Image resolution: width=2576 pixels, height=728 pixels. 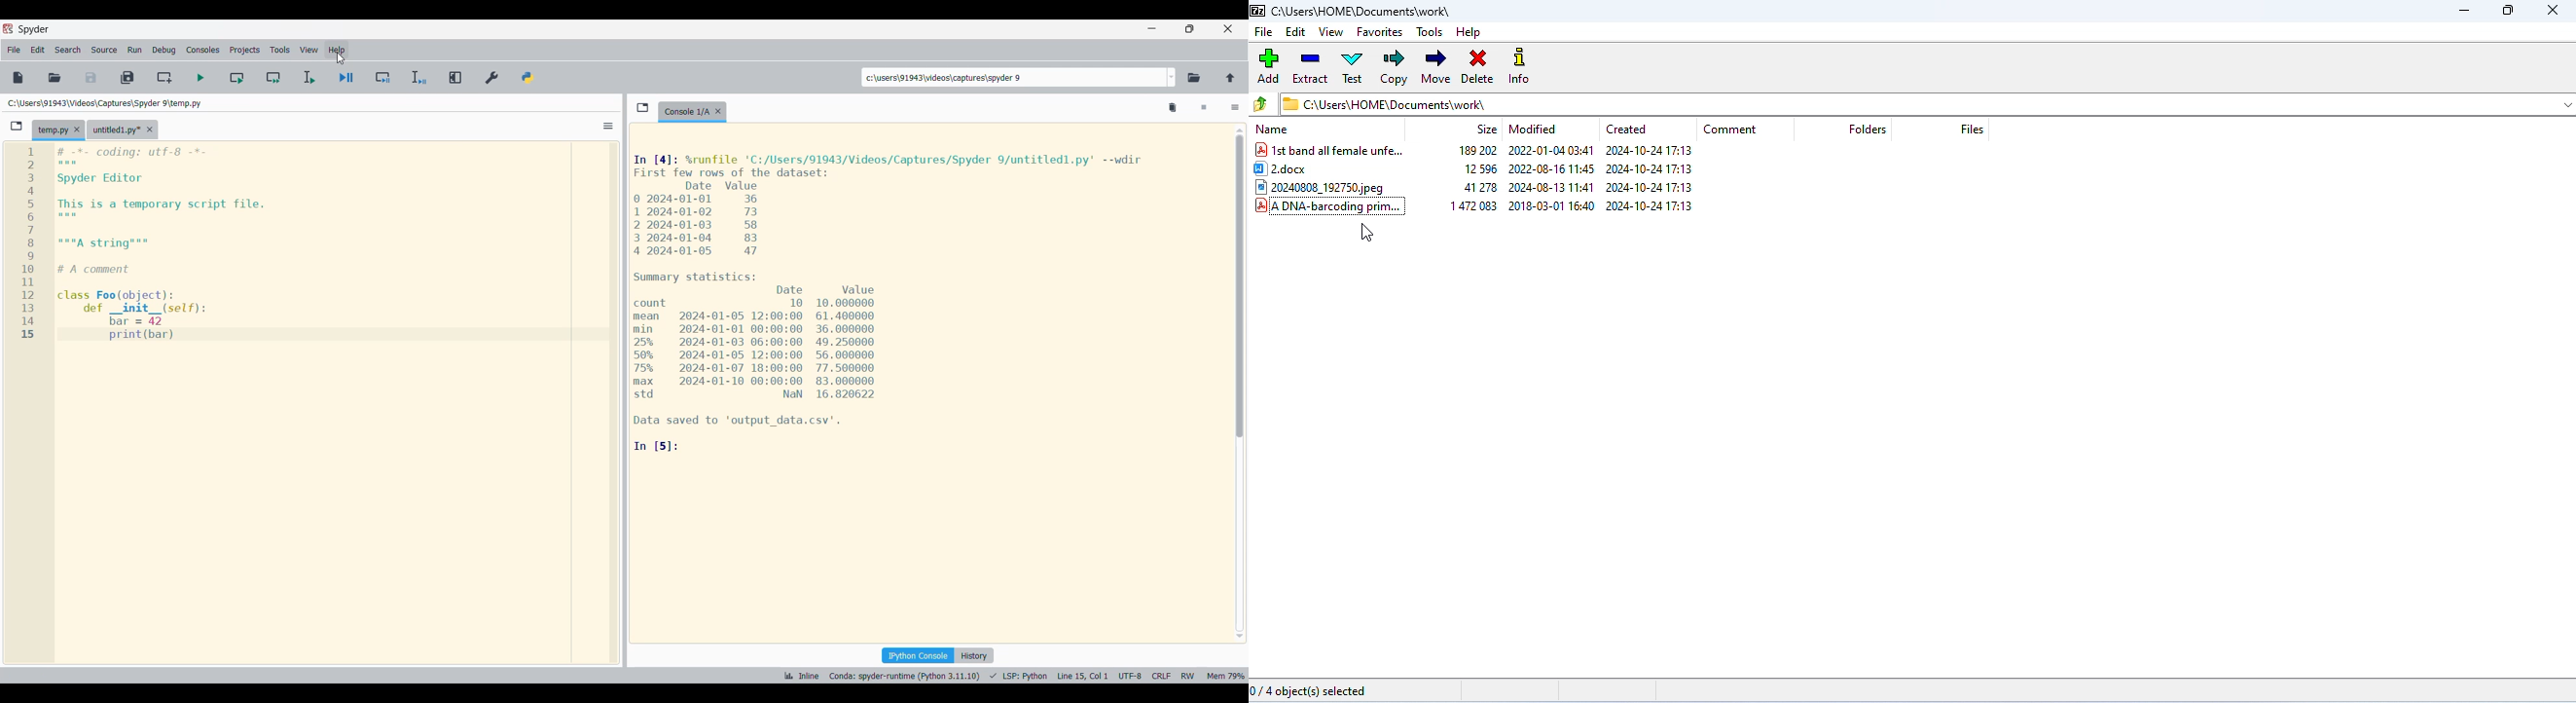 I want to click on Run current cell and go to next one, so click(x=273, y=78).